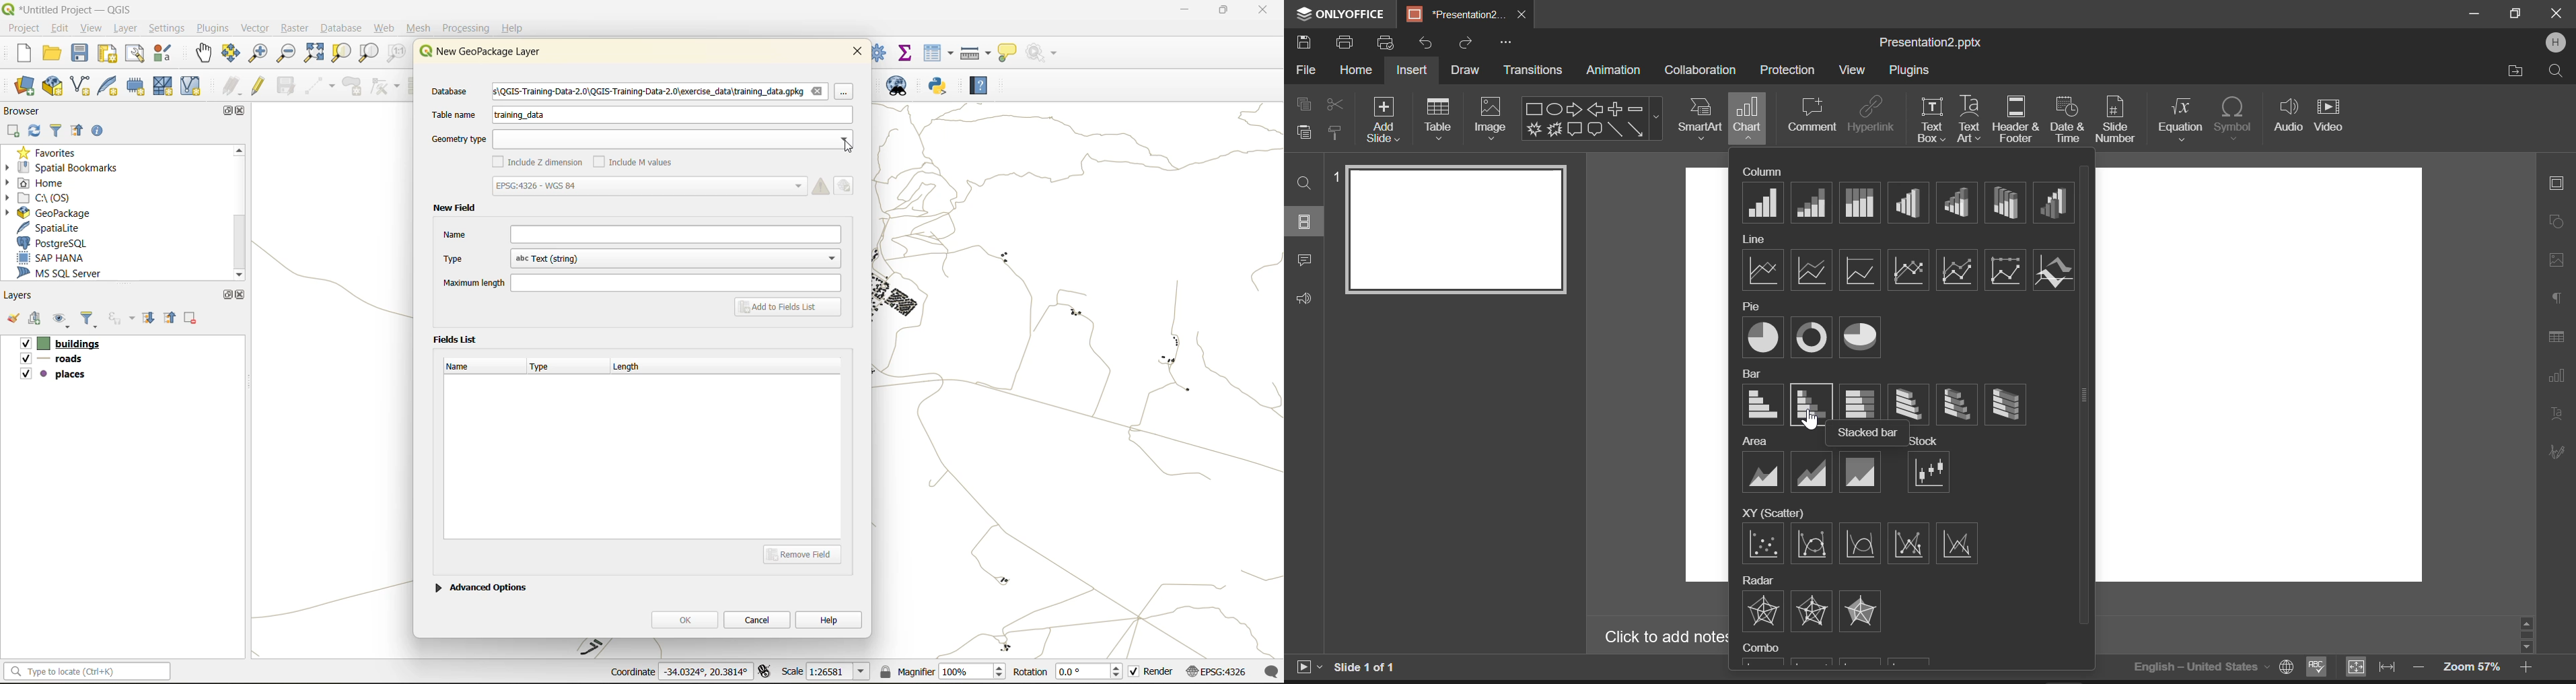 The image size is (2576, 700). Describe the element at coordinates (80, 131) in the screenshot. I see `collapse all` at that location.